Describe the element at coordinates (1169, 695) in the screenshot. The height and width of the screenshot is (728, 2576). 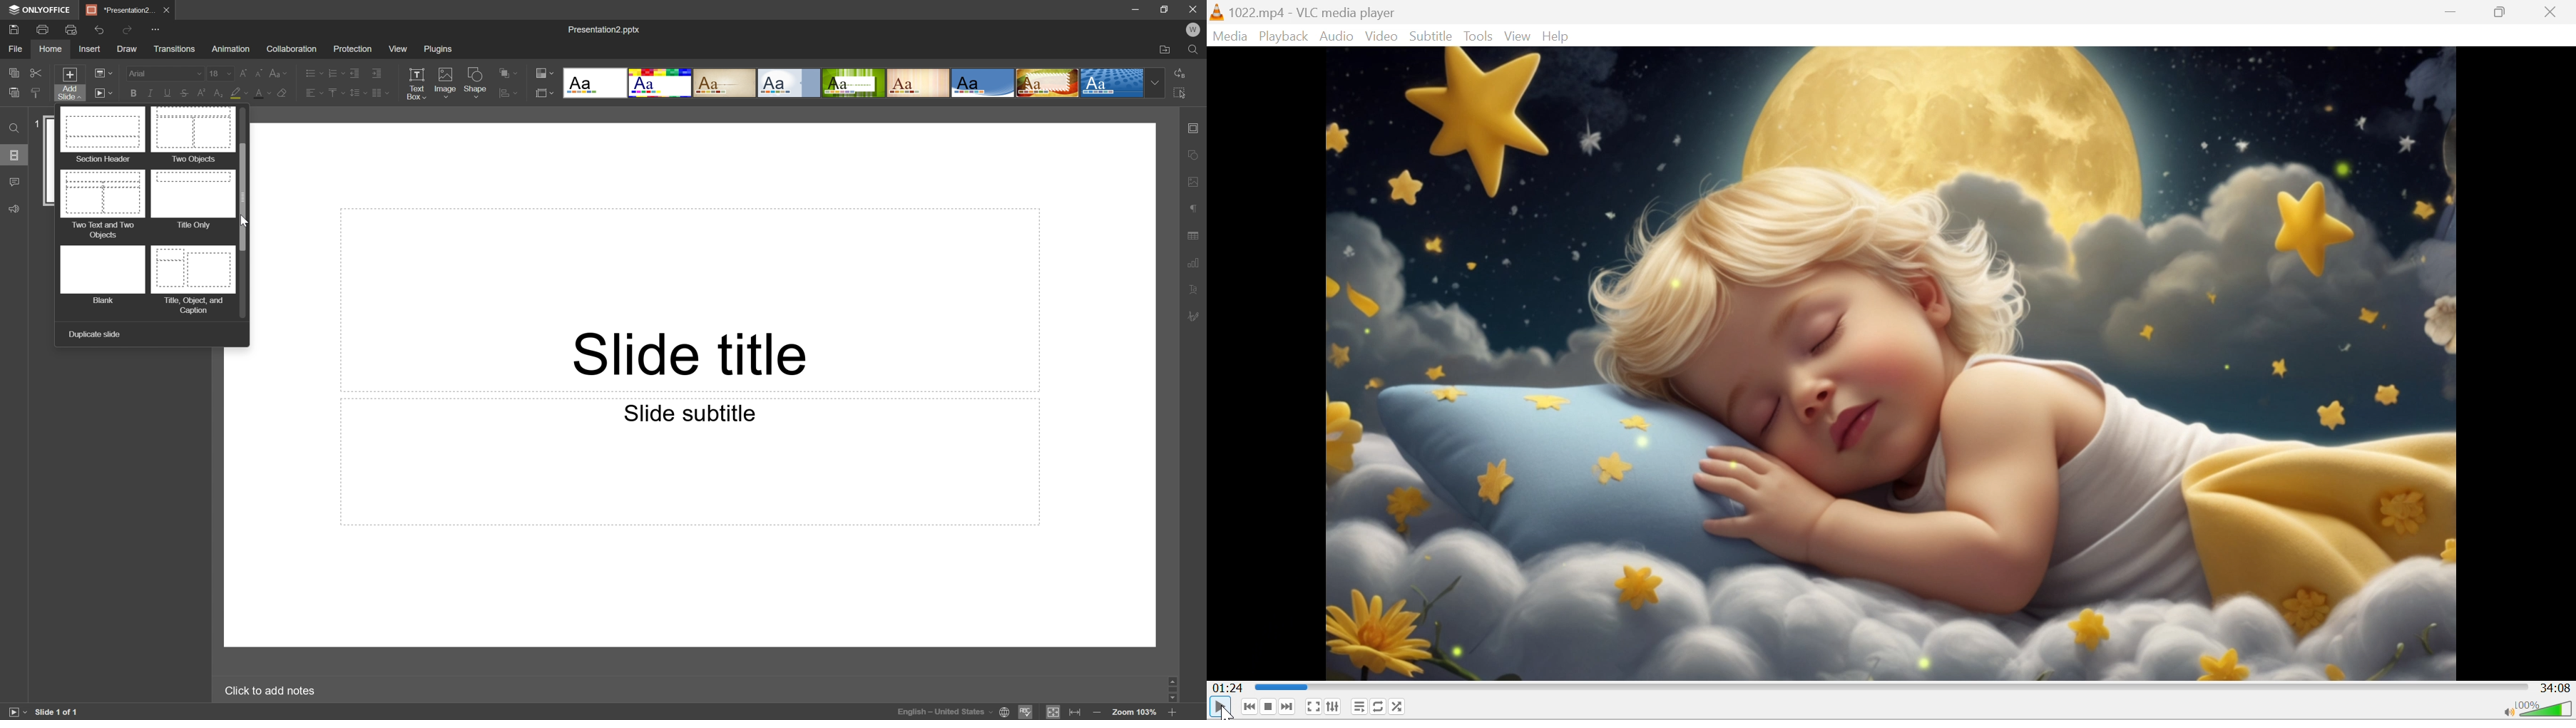
I see `Scroll Down` at that location.